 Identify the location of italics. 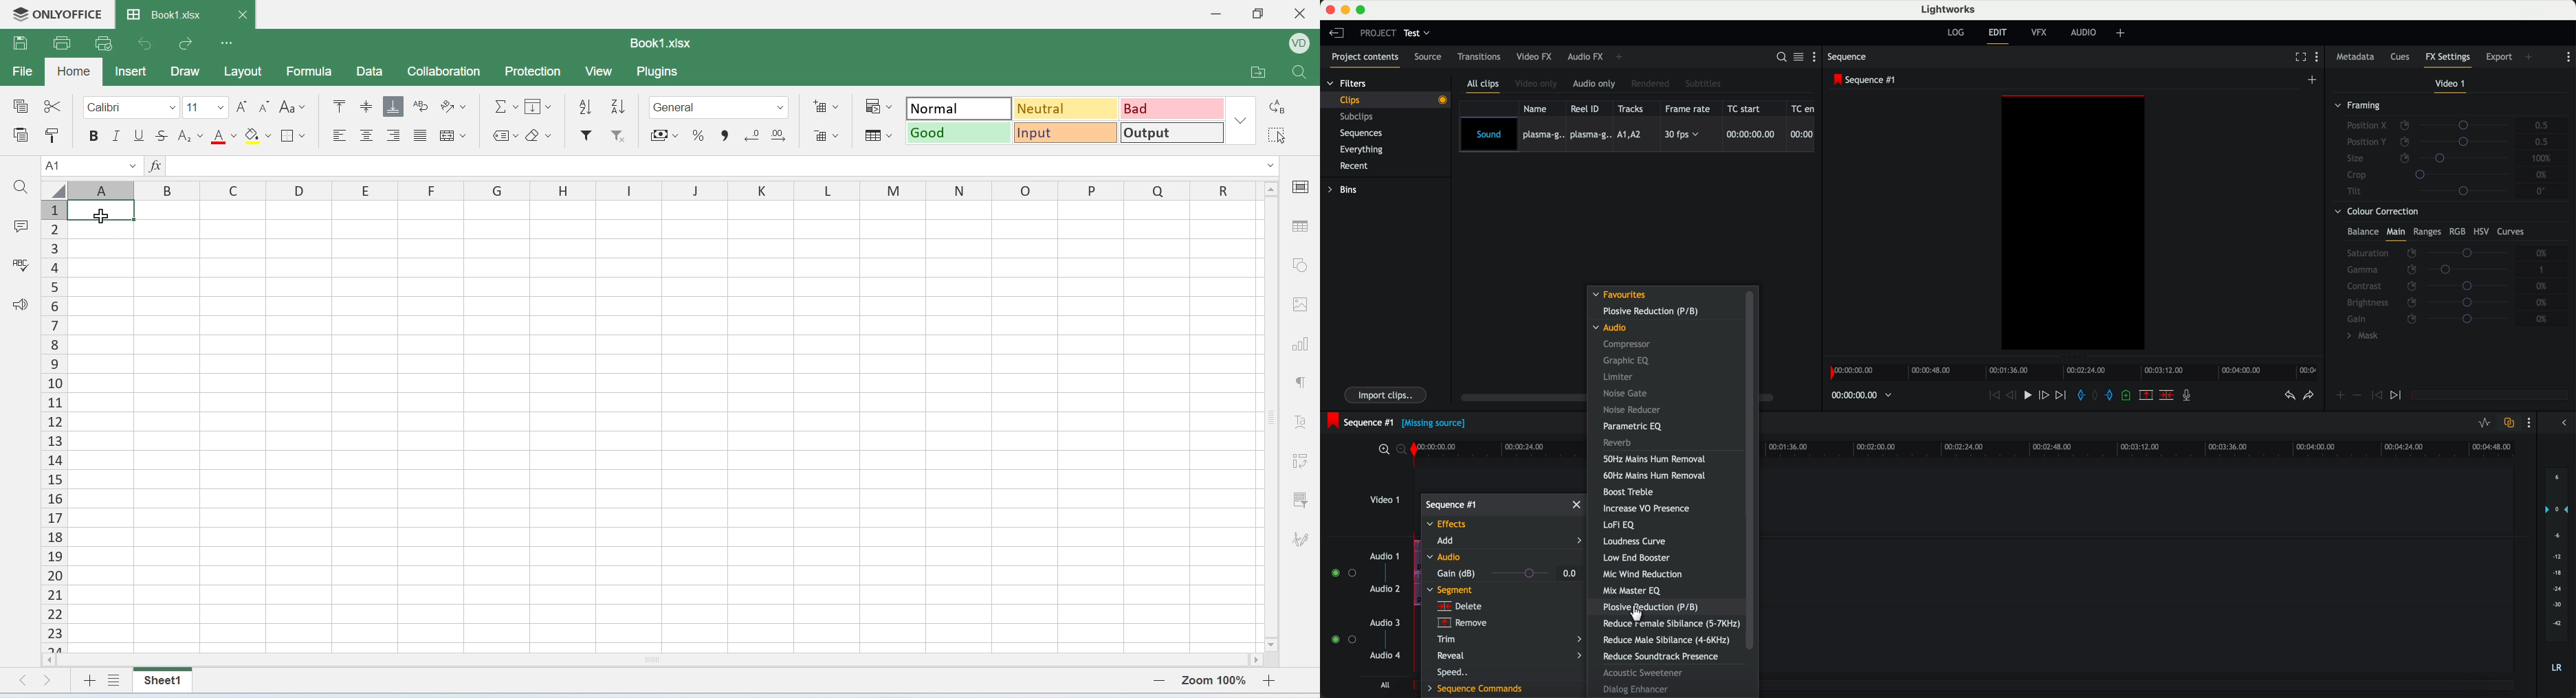
(117, 136).